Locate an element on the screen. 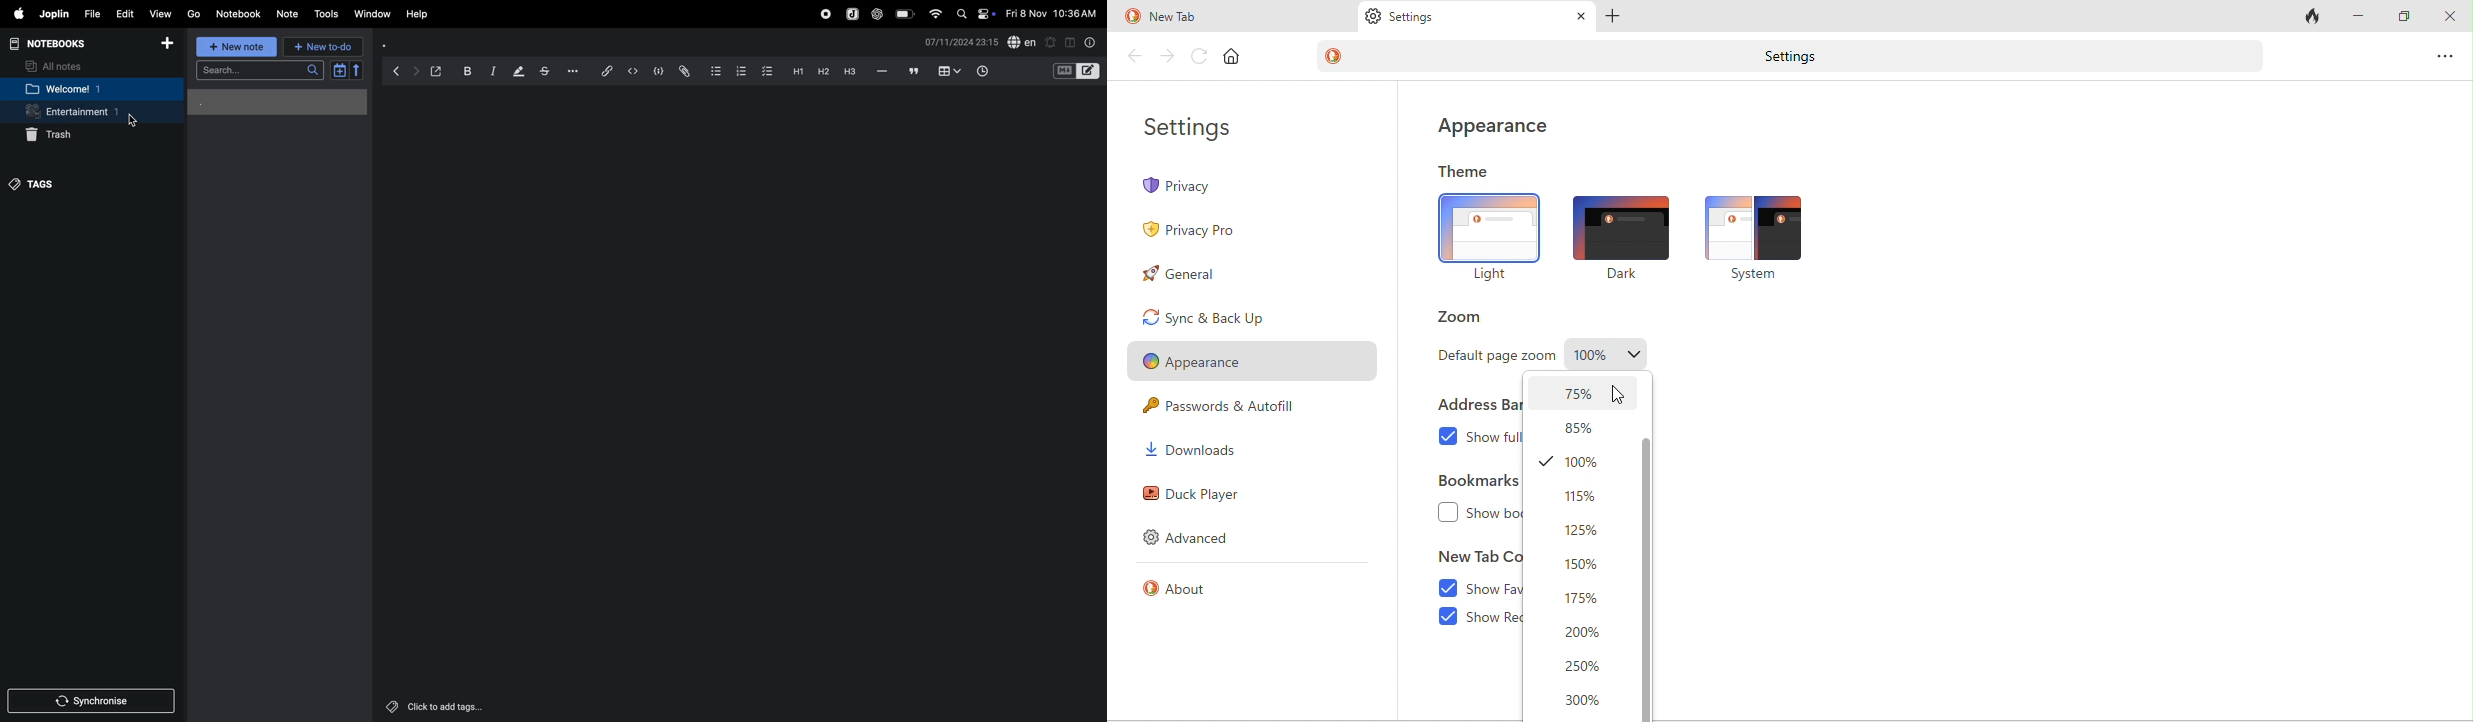 Image resolution: width=2492 pixels, height=728 pixels. battery is located at coordinates (903, 14).